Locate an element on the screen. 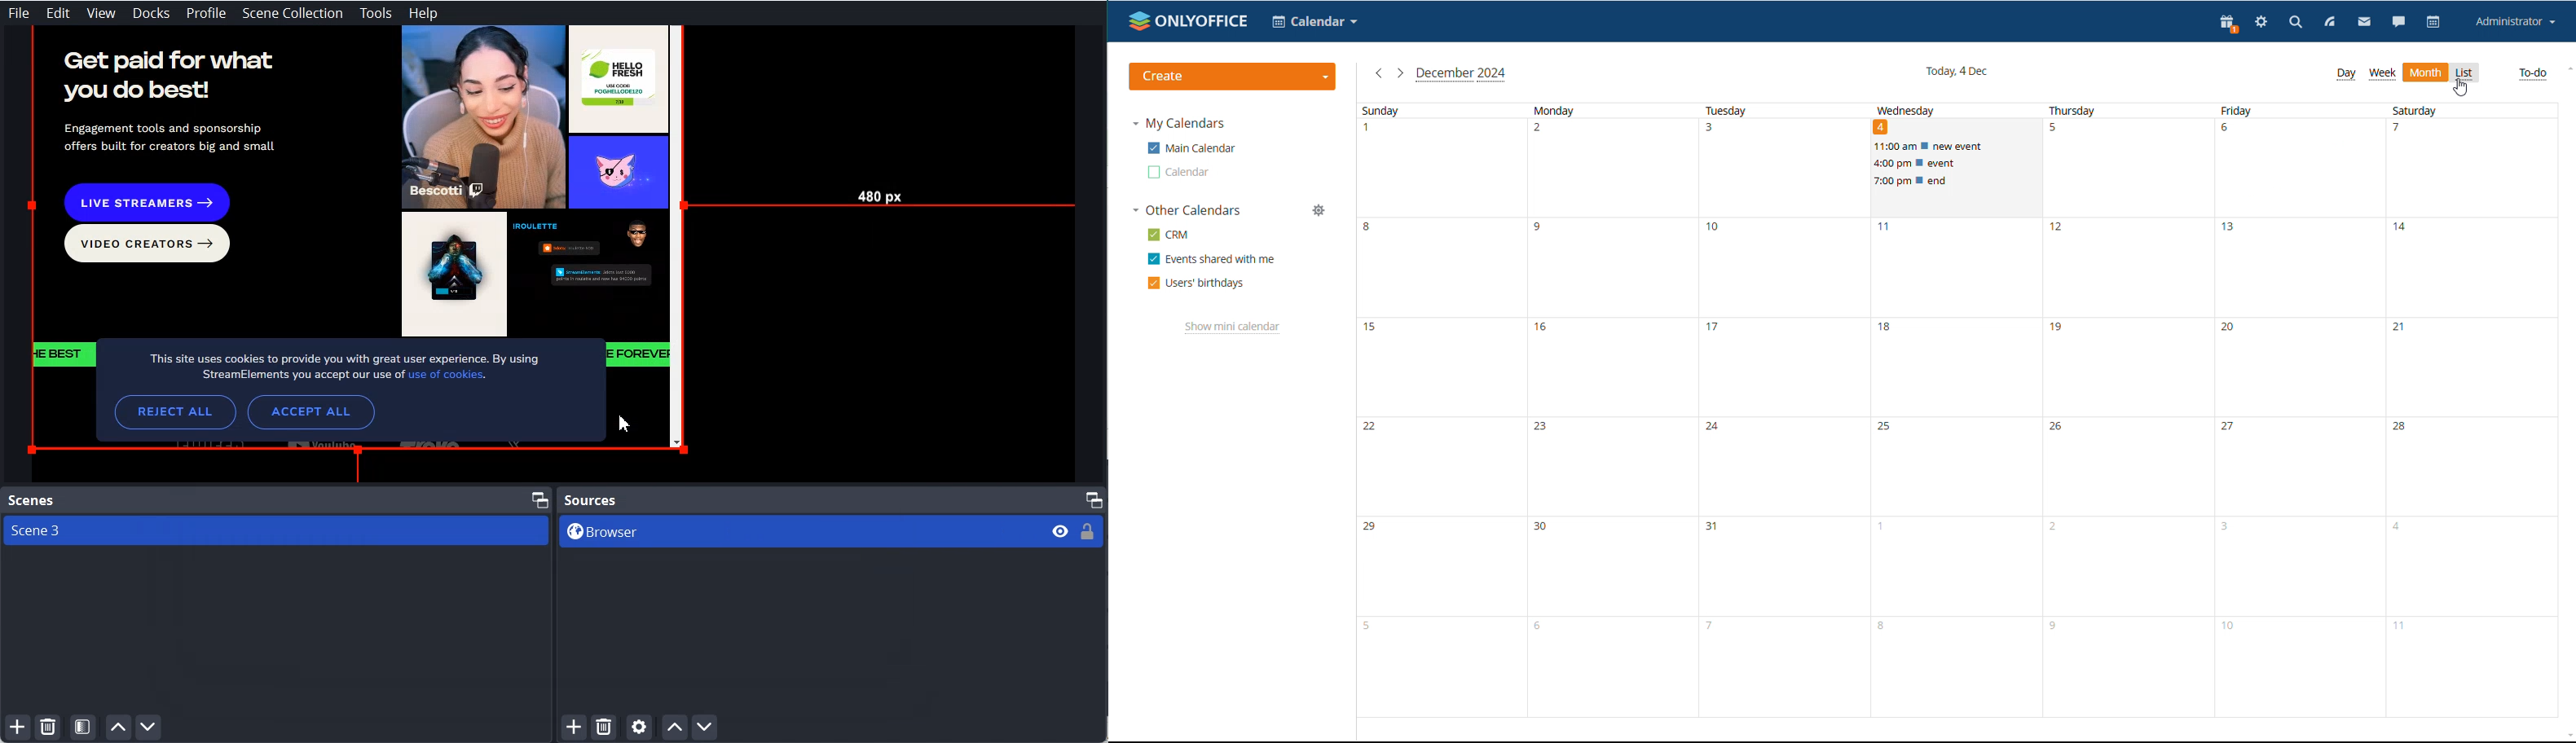 This screenshot has height=756, width=2576. Scene Collection is located at coordinates (293, 13).